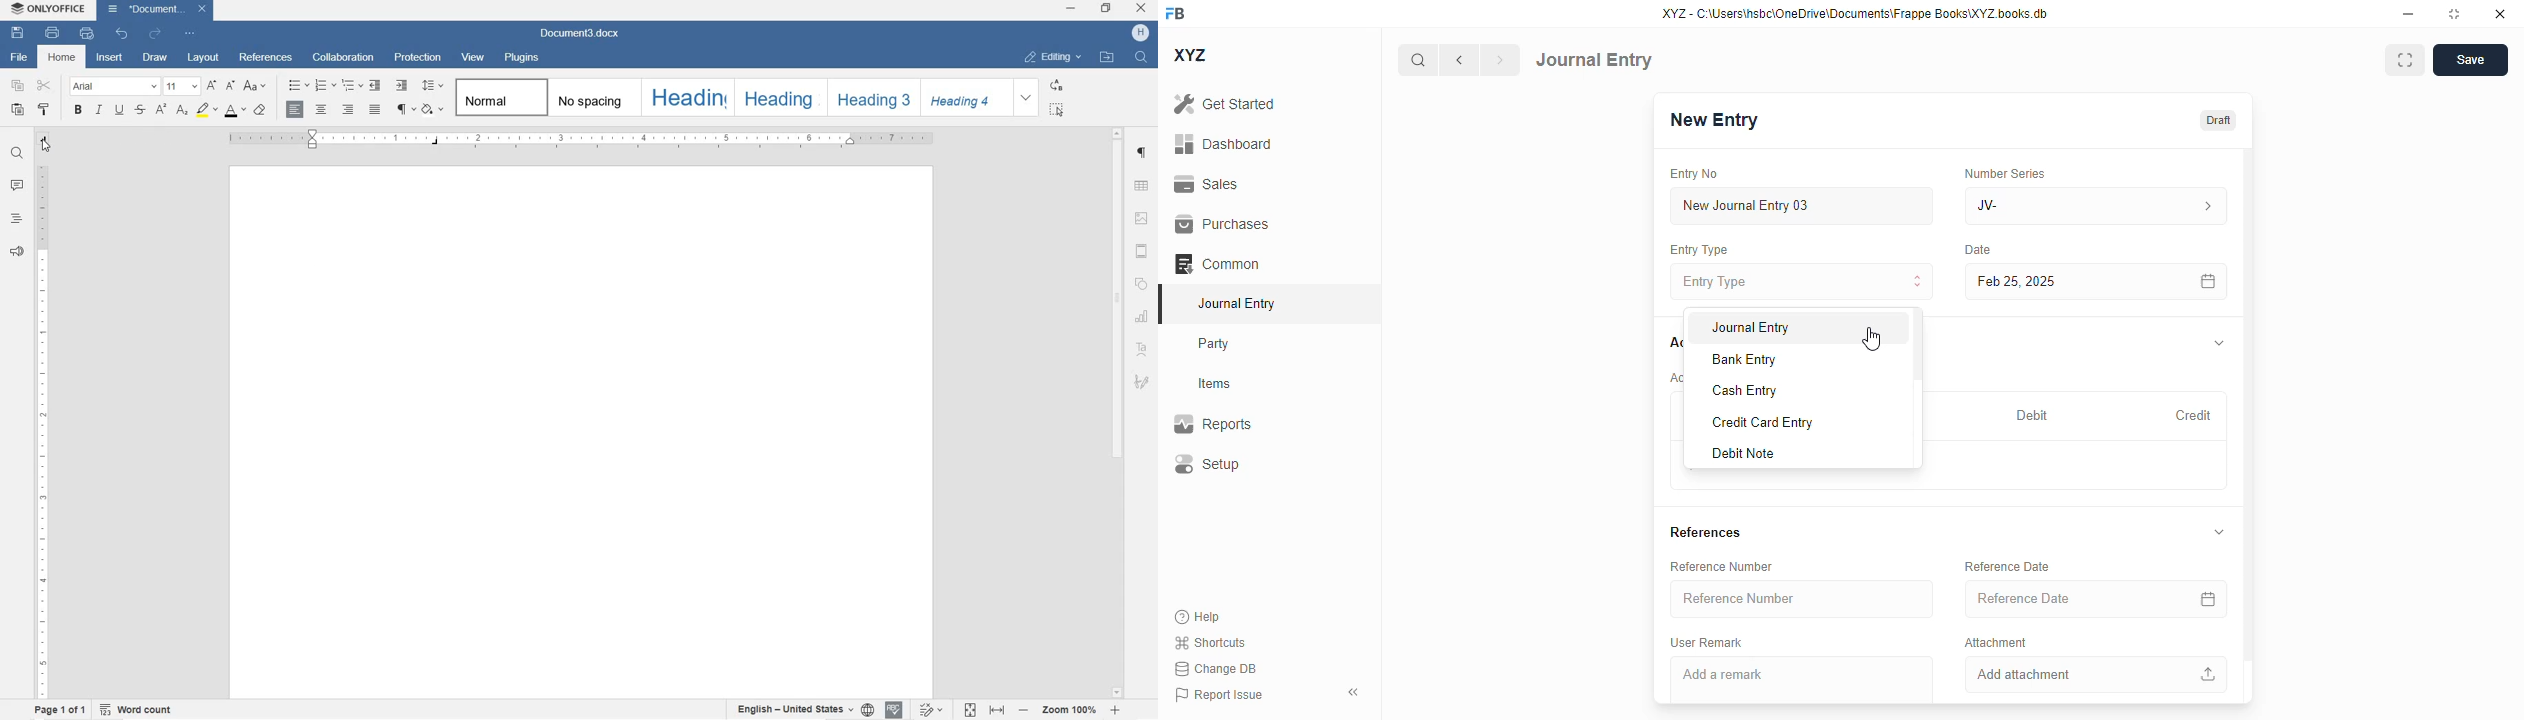 This screenshot has width=2548, height=728. Describe the element at coordinates (1209, 642) in the screenshot. I see `shortcuts` at that location.